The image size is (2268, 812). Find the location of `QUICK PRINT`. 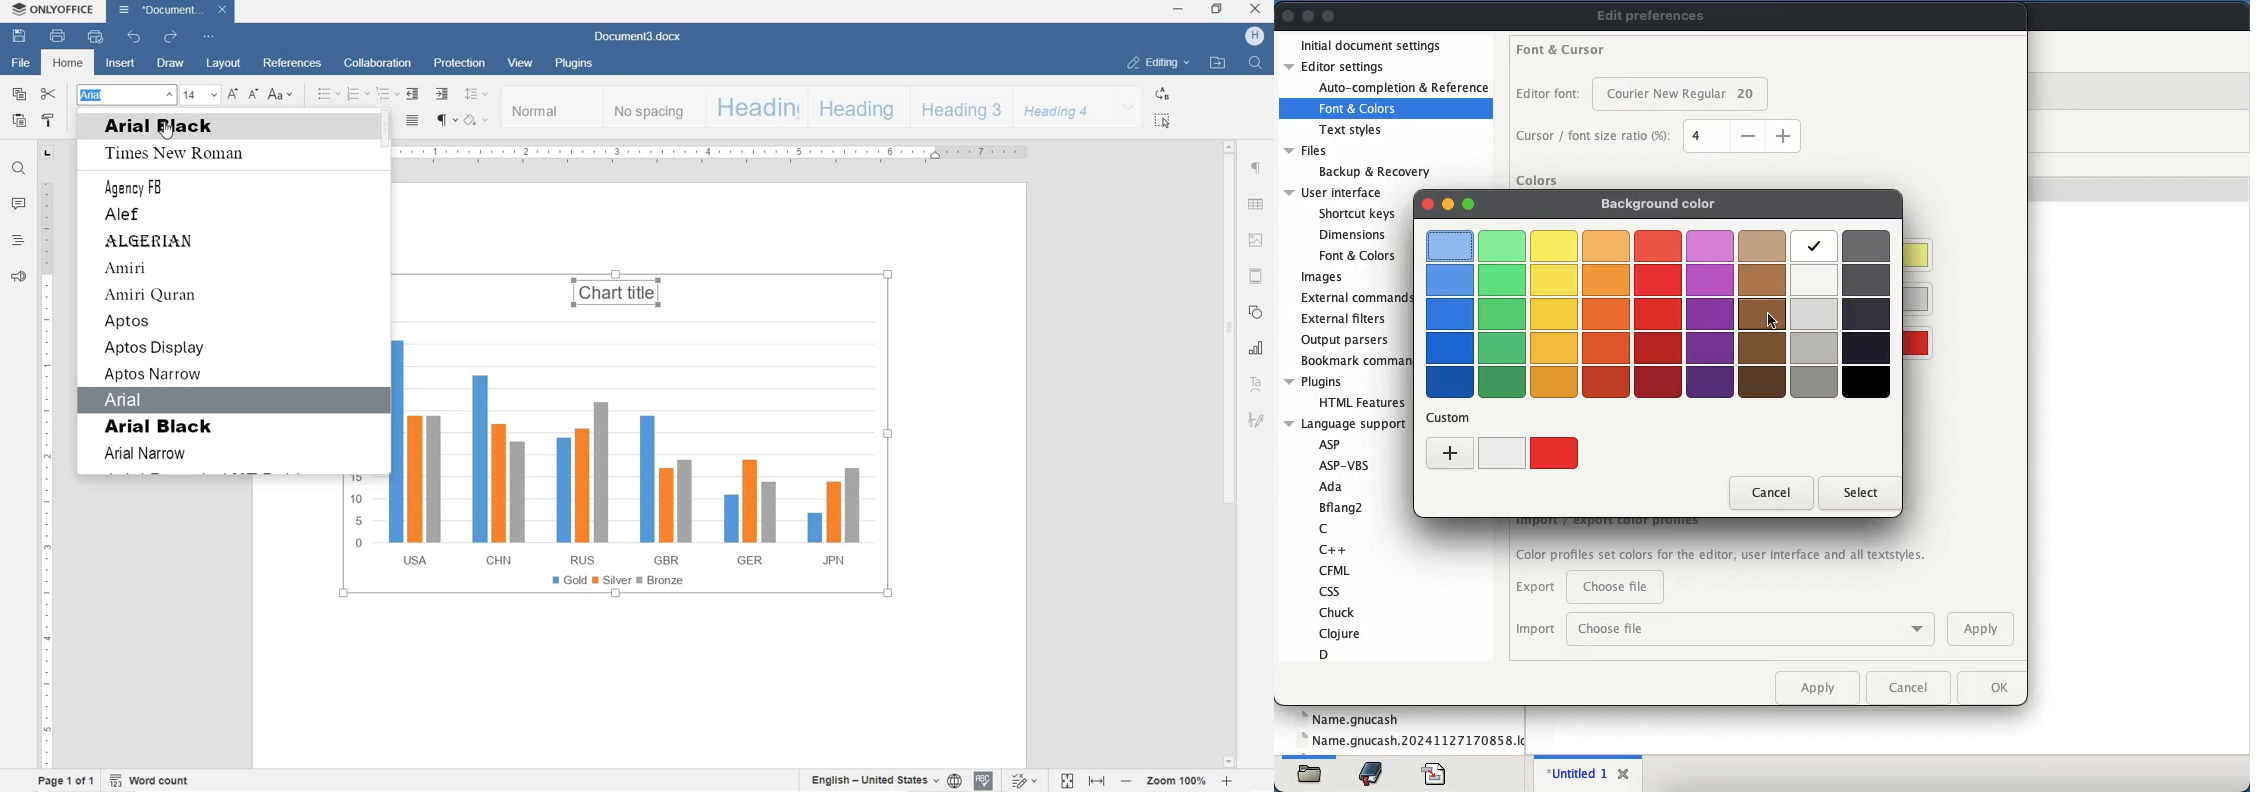

QUICK PRINT is located at coordinates (93, 37).